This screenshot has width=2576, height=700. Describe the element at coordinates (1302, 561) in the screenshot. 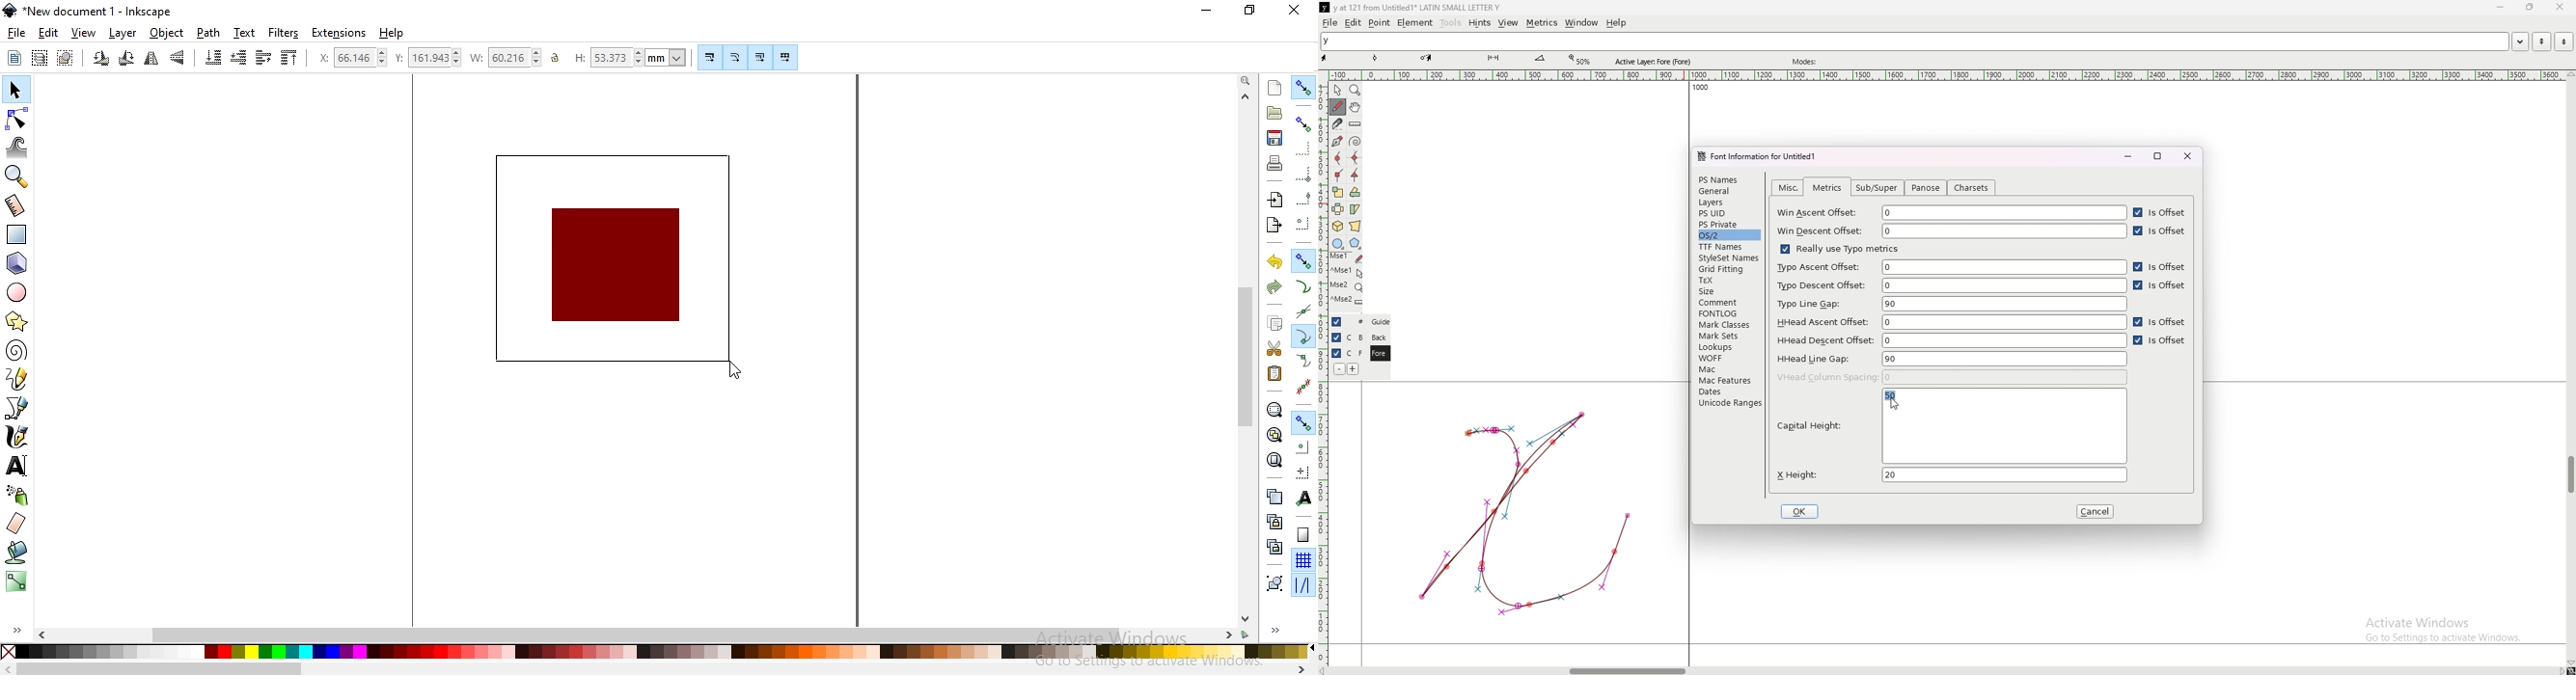

I see `snap to grids` at that location.